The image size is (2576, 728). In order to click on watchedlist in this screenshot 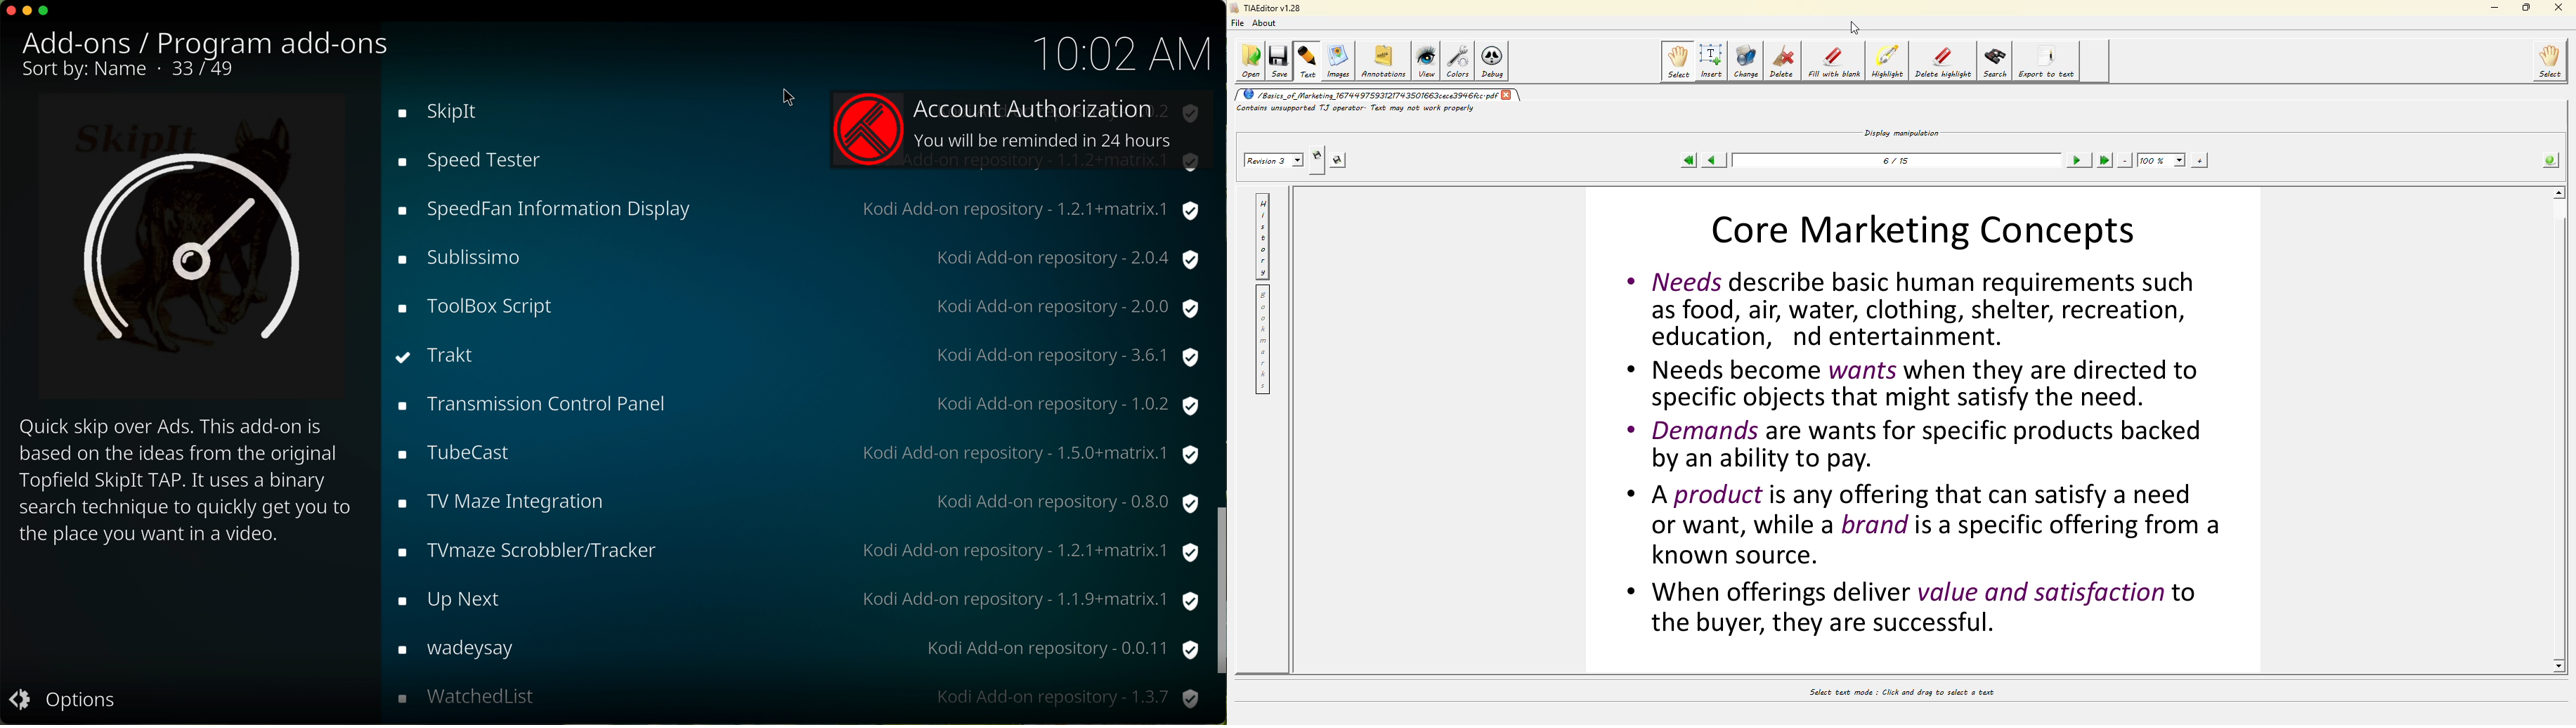, I will do `click(798, 502)`.